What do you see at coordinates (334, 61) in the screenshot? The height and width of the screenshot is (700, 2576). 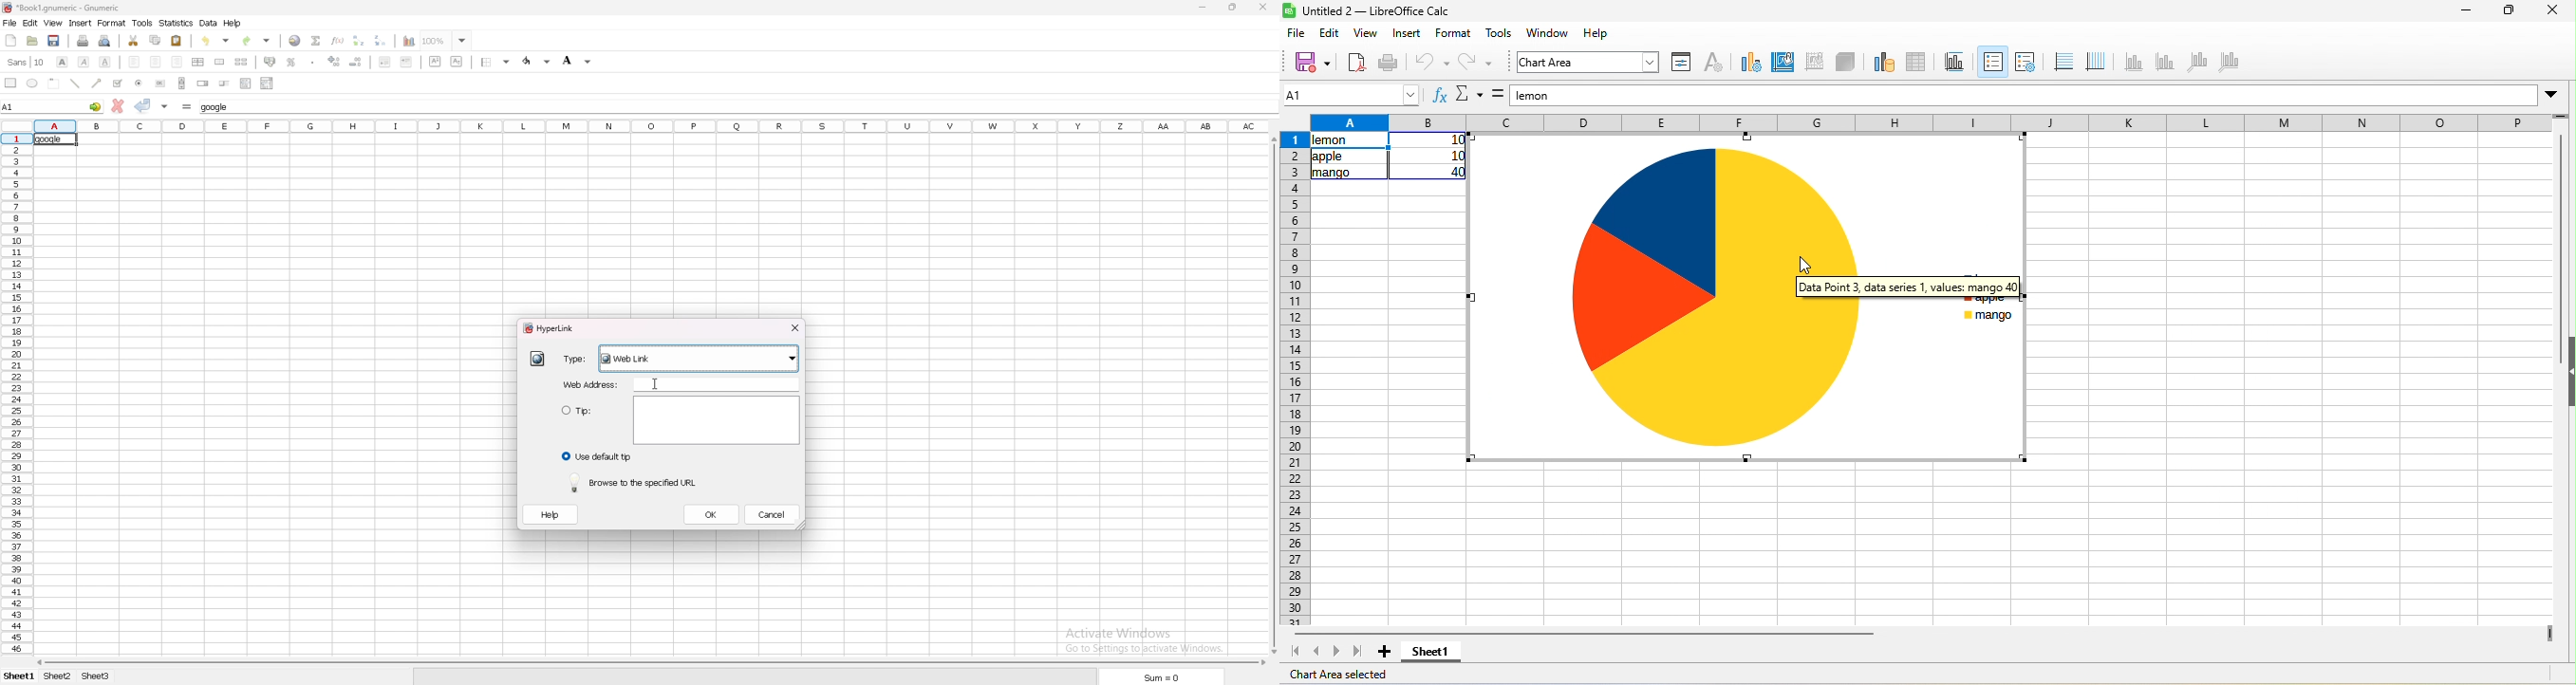 I see `increase decimals` at bounding box center [334, 61].